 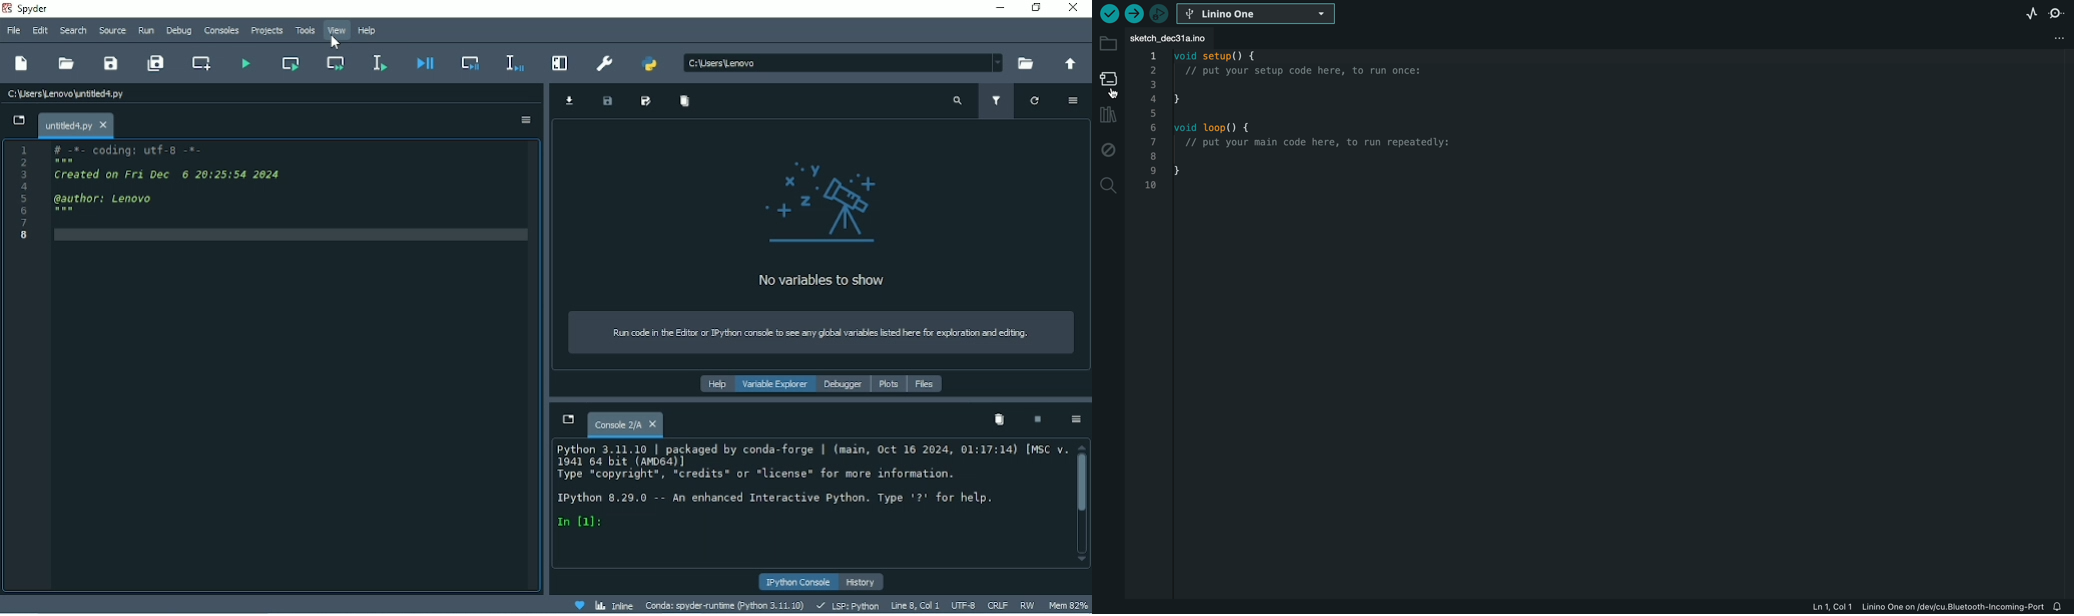 I want to click on Help Spyder, so click(x=578, y=605).